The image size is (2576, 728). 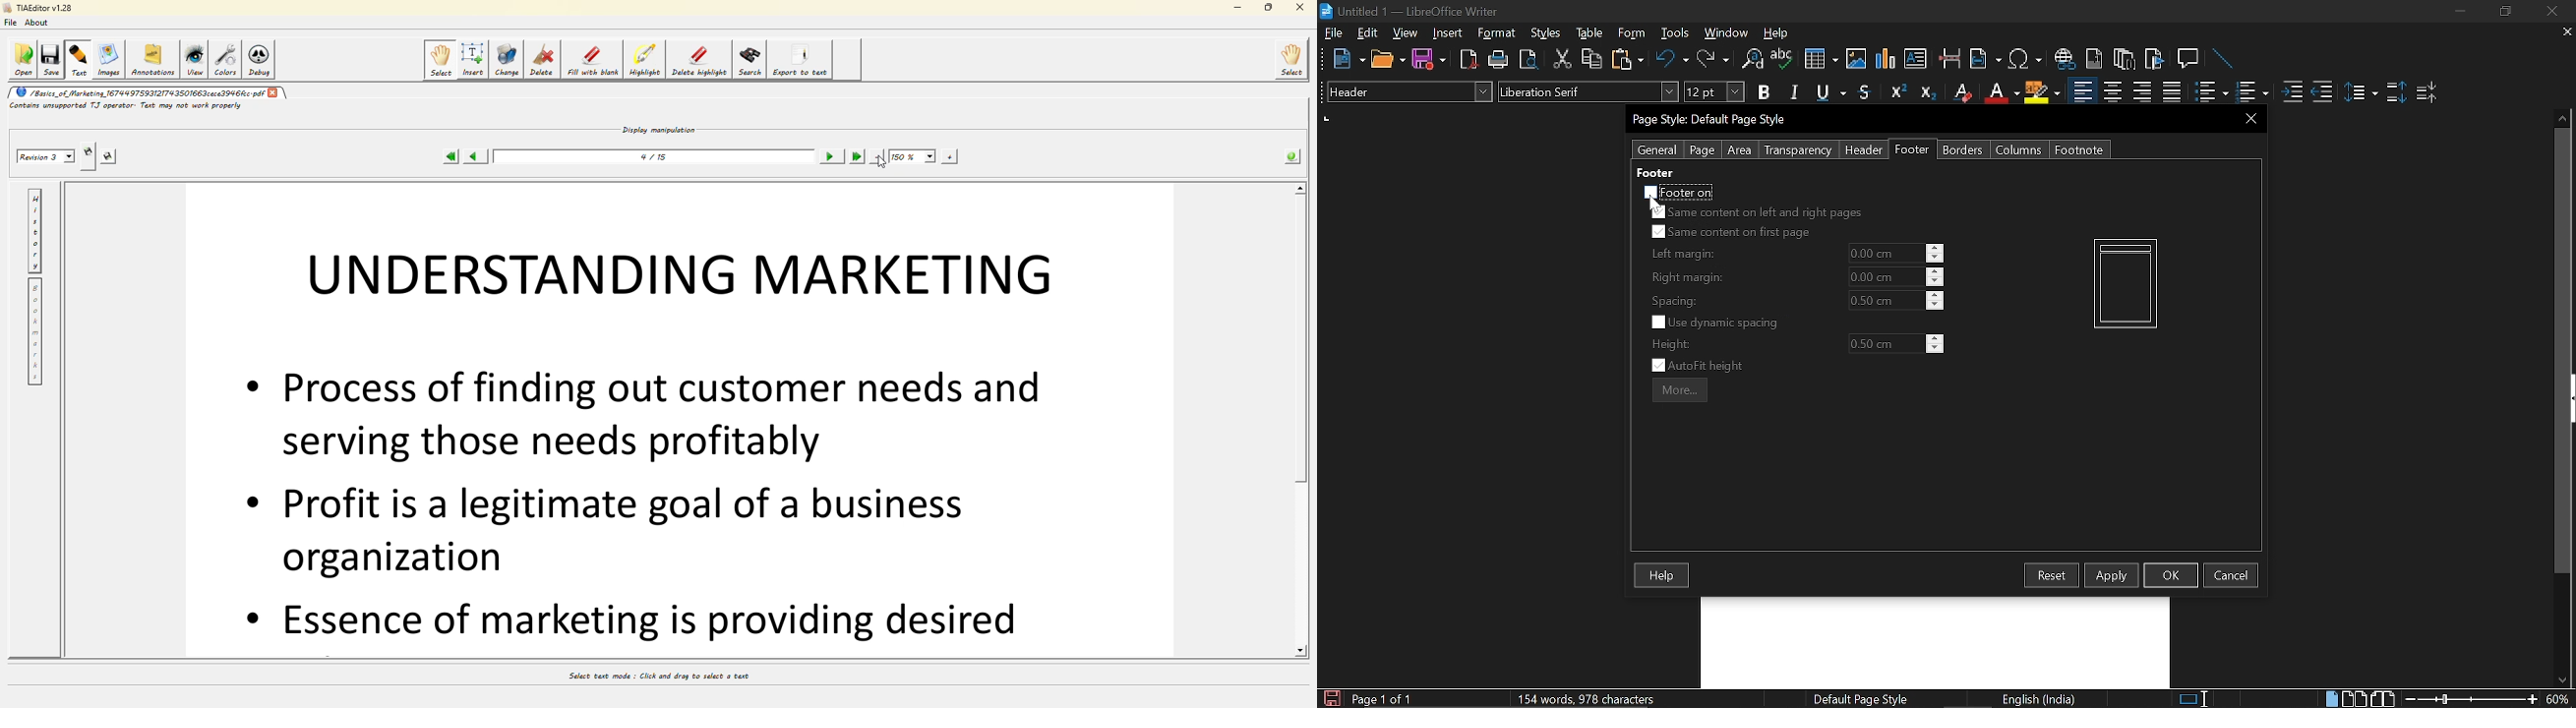 I want to click on Styles, so click(x=1546, y=33).